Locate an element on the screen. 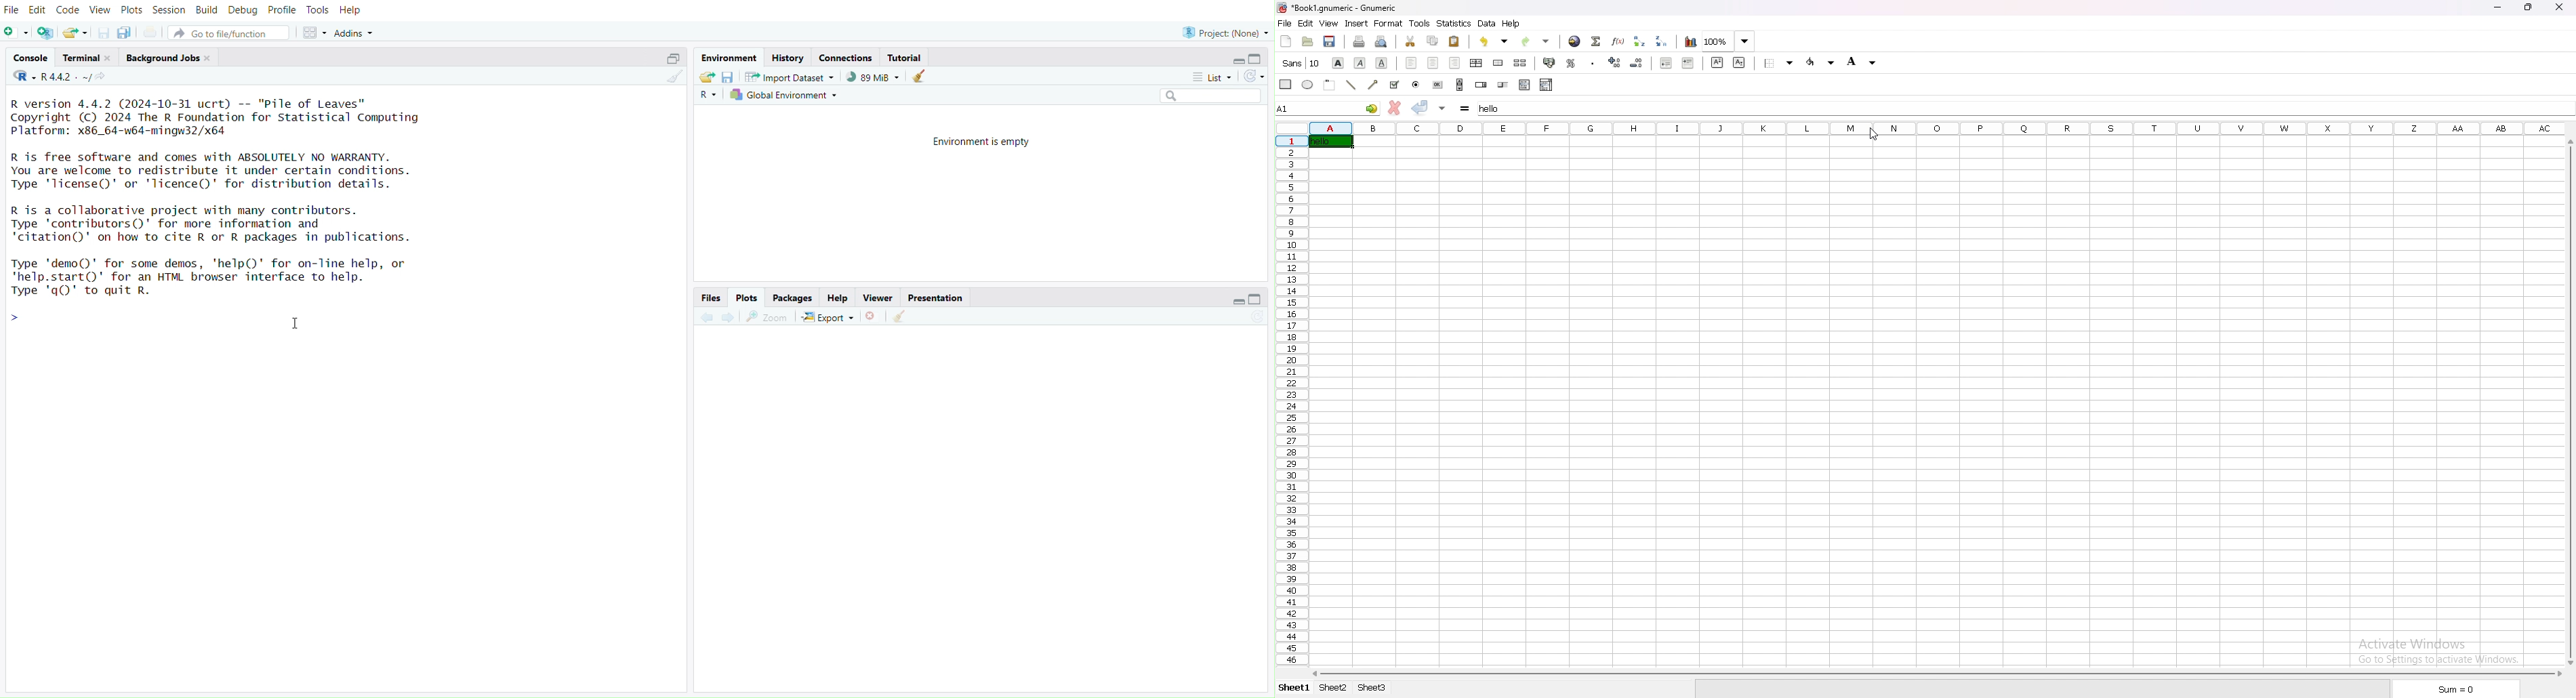  Go to file/function is located at coordinates (233, 31).